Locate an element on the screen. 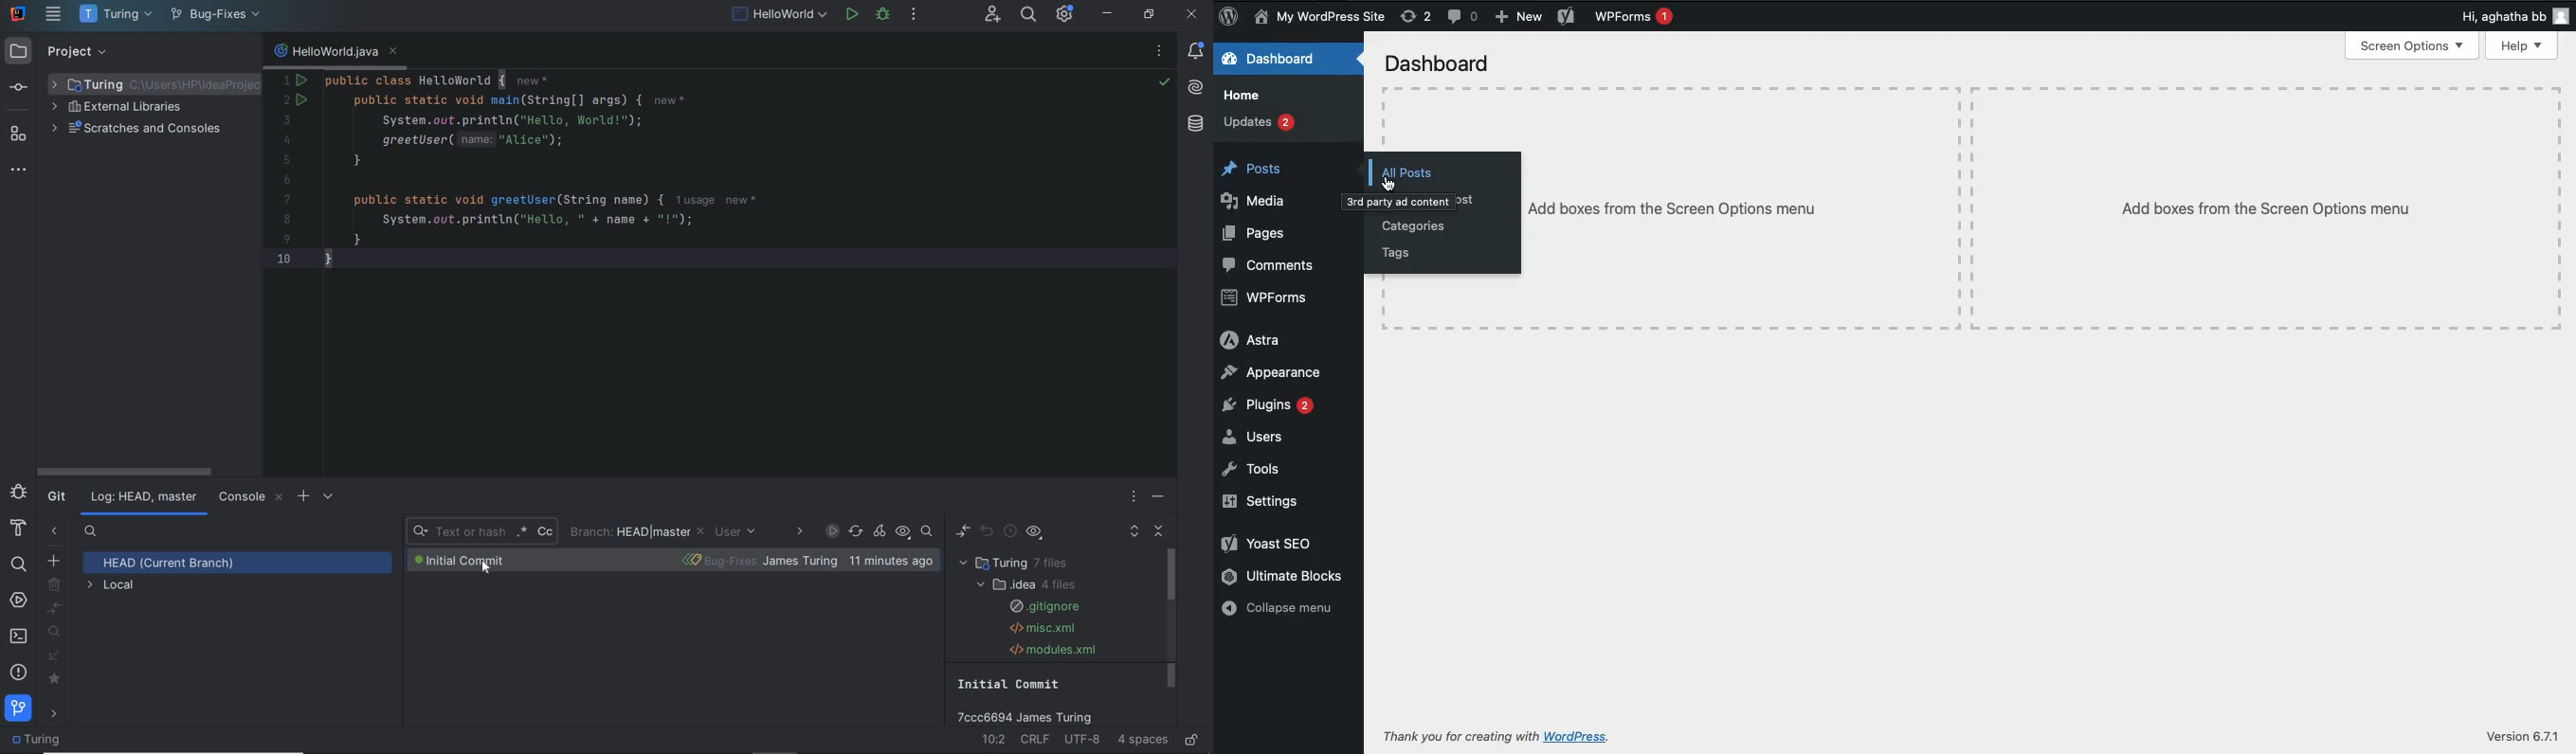 This screenshot has width=2576, height=756. Categories is located at coordinates (1417, 227).